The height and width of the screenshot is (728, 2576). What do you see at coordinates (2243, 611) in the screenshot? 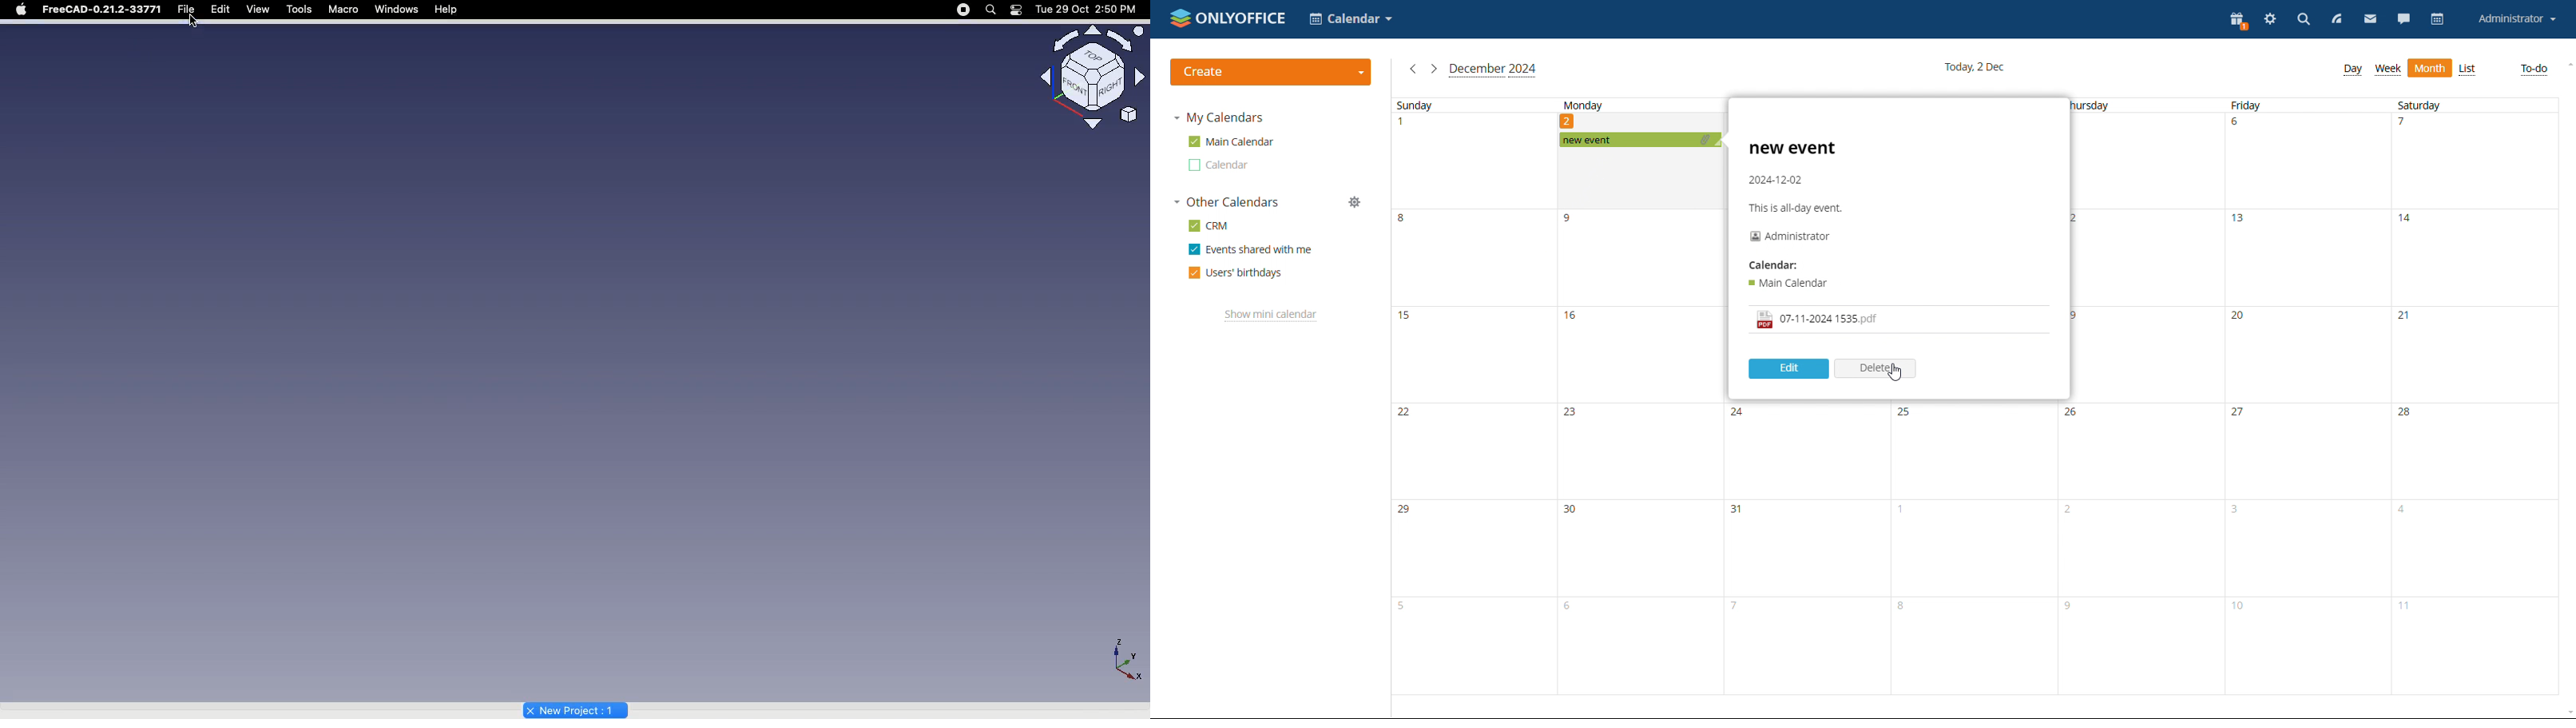
I see `10` at bounding box center [2243, 611].